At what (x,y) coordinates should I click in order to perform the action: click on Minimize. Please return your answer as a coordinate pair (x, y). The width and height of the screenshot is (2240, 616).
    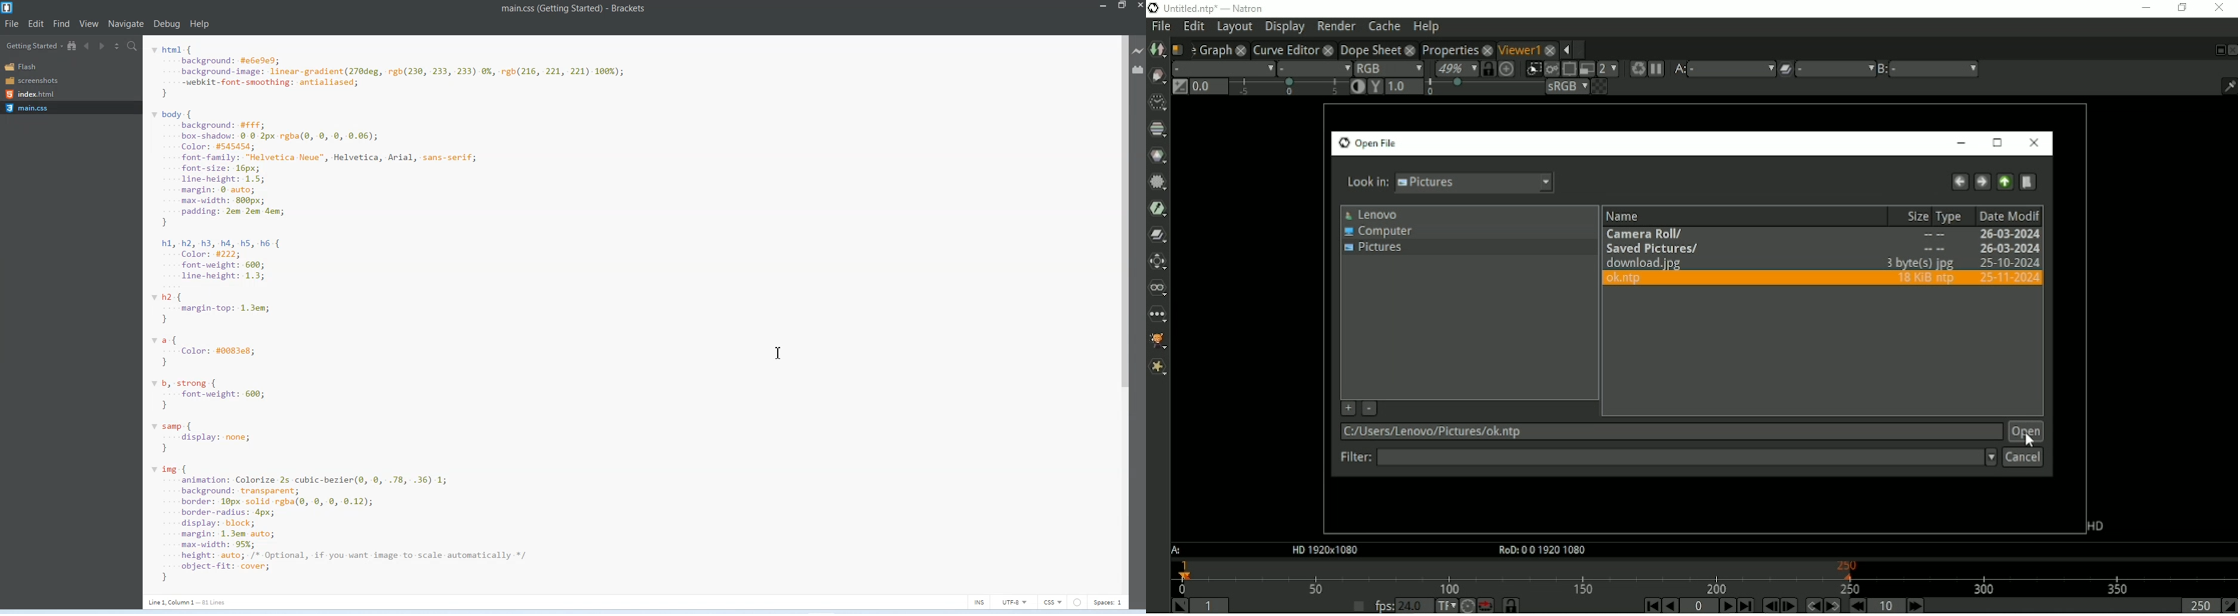
    Looking at the image, I should click on (1104, 6).